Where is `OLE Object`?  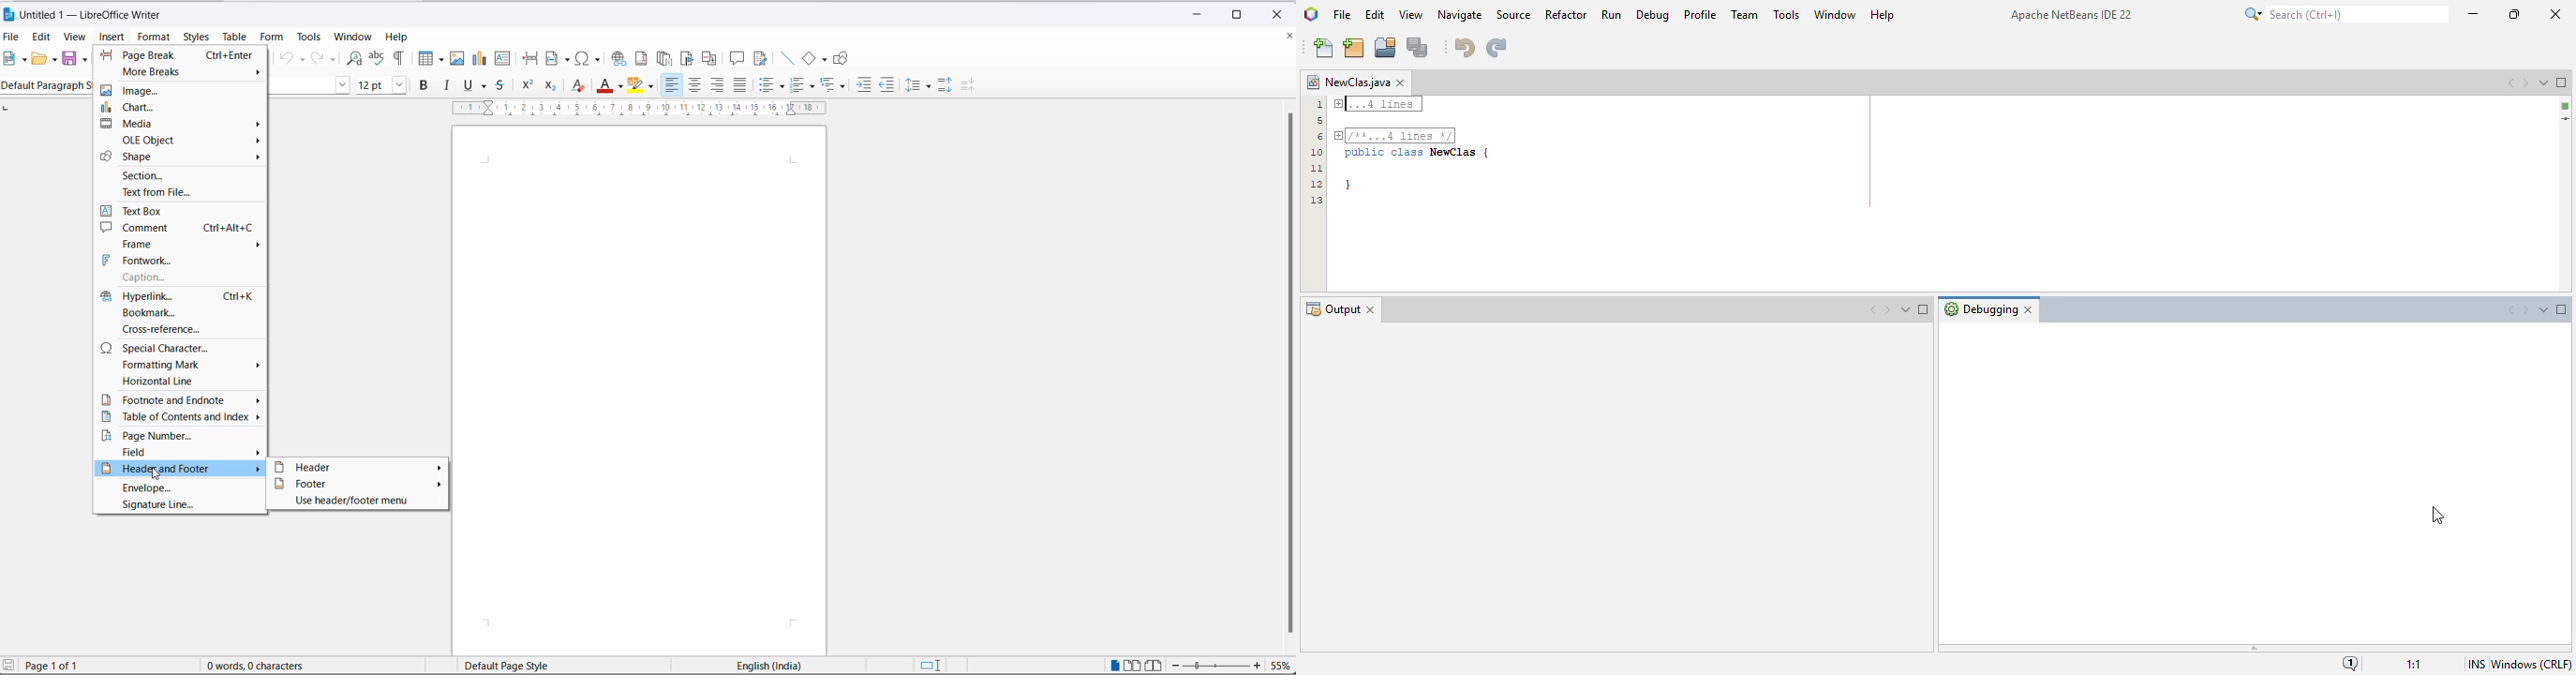
OLE Object is located at coordinates (183, 141).